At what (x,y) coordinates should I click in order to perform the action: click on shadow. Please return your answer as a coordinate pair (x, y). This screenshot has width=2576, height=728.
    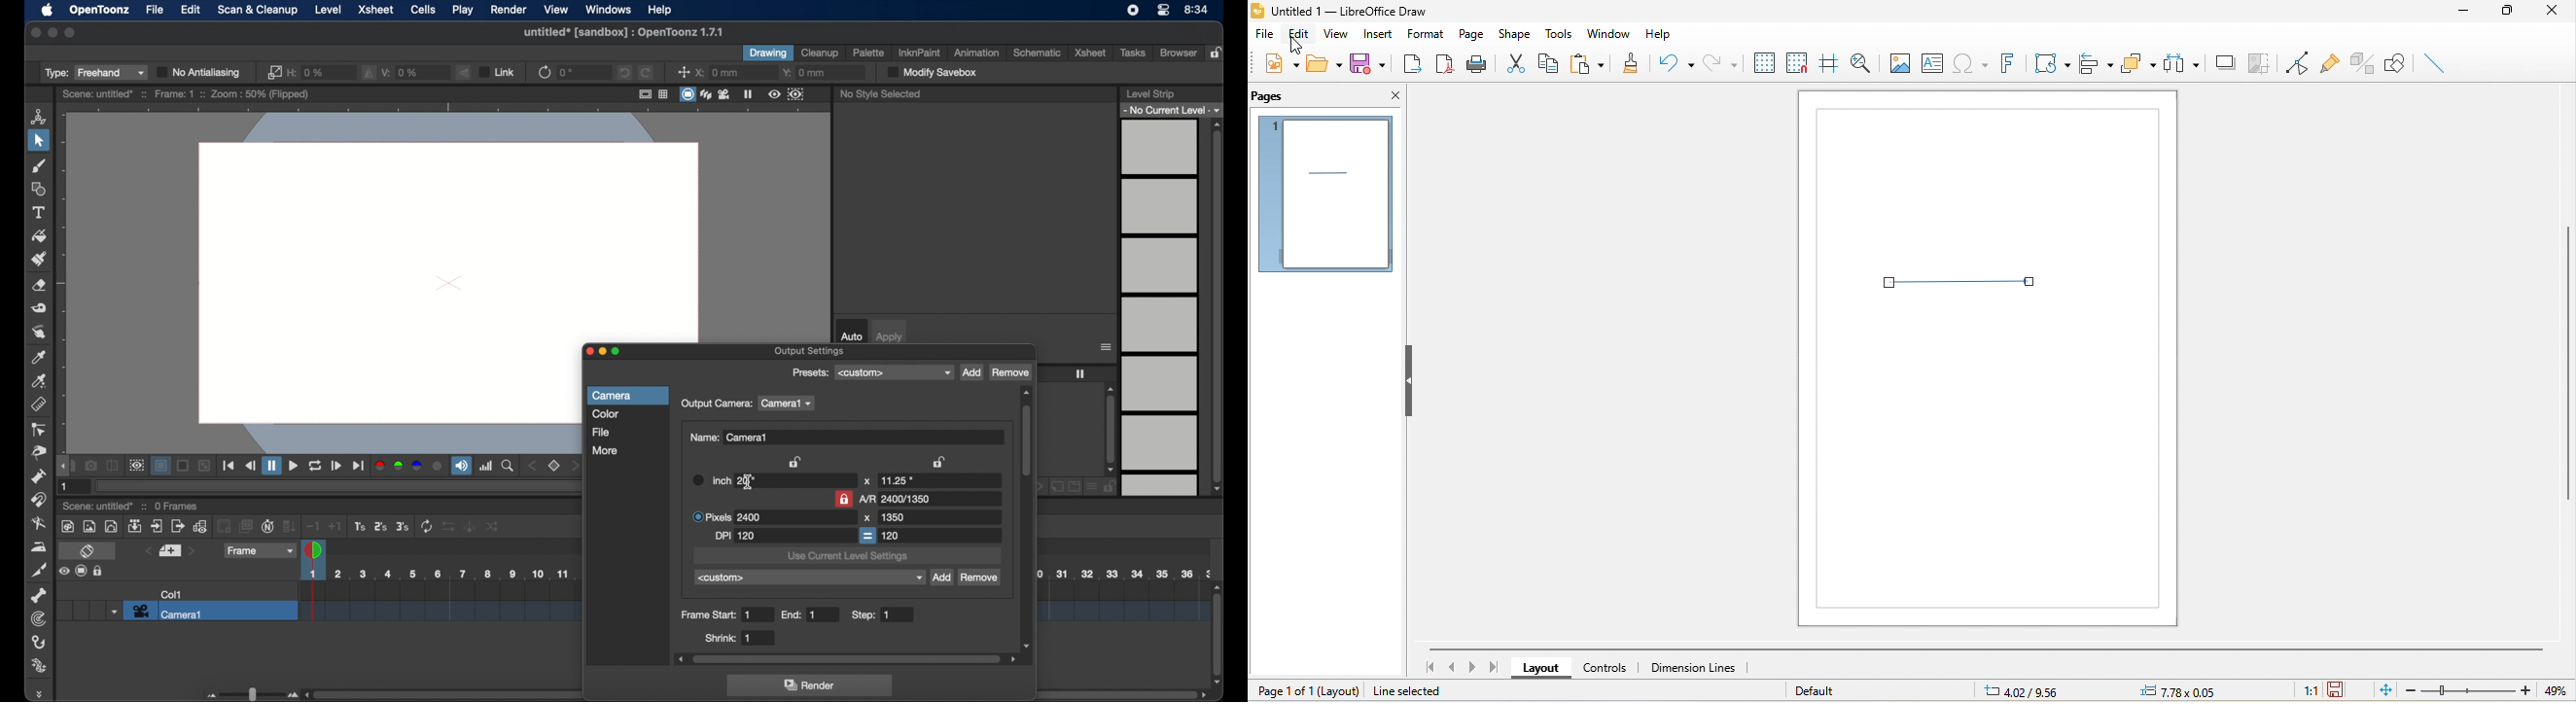
    Looking at the image, I should click on (2226, 63).